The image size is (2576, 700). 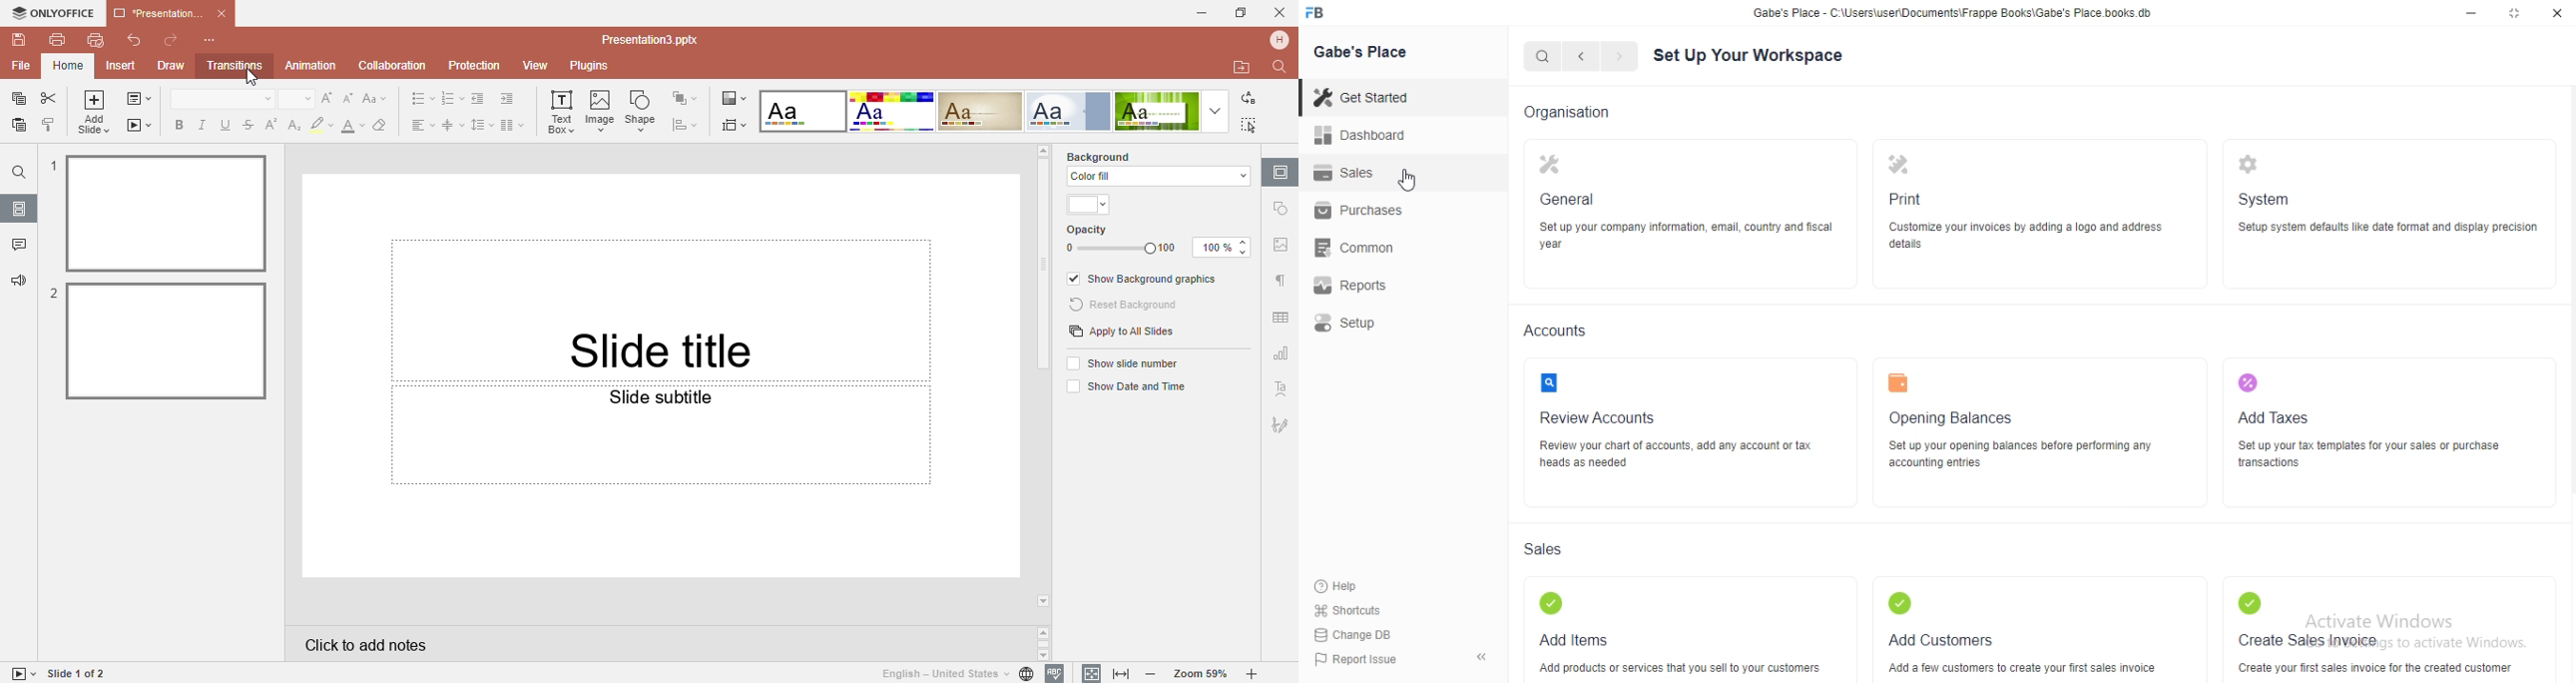 What do you see at coordinates (1952, 13) in the screenshot?
I see `Gabe's Place - C:\Users\user\Documents\Frappe Books\Gabe's Place.books db` at bounding box center [1952, 13].